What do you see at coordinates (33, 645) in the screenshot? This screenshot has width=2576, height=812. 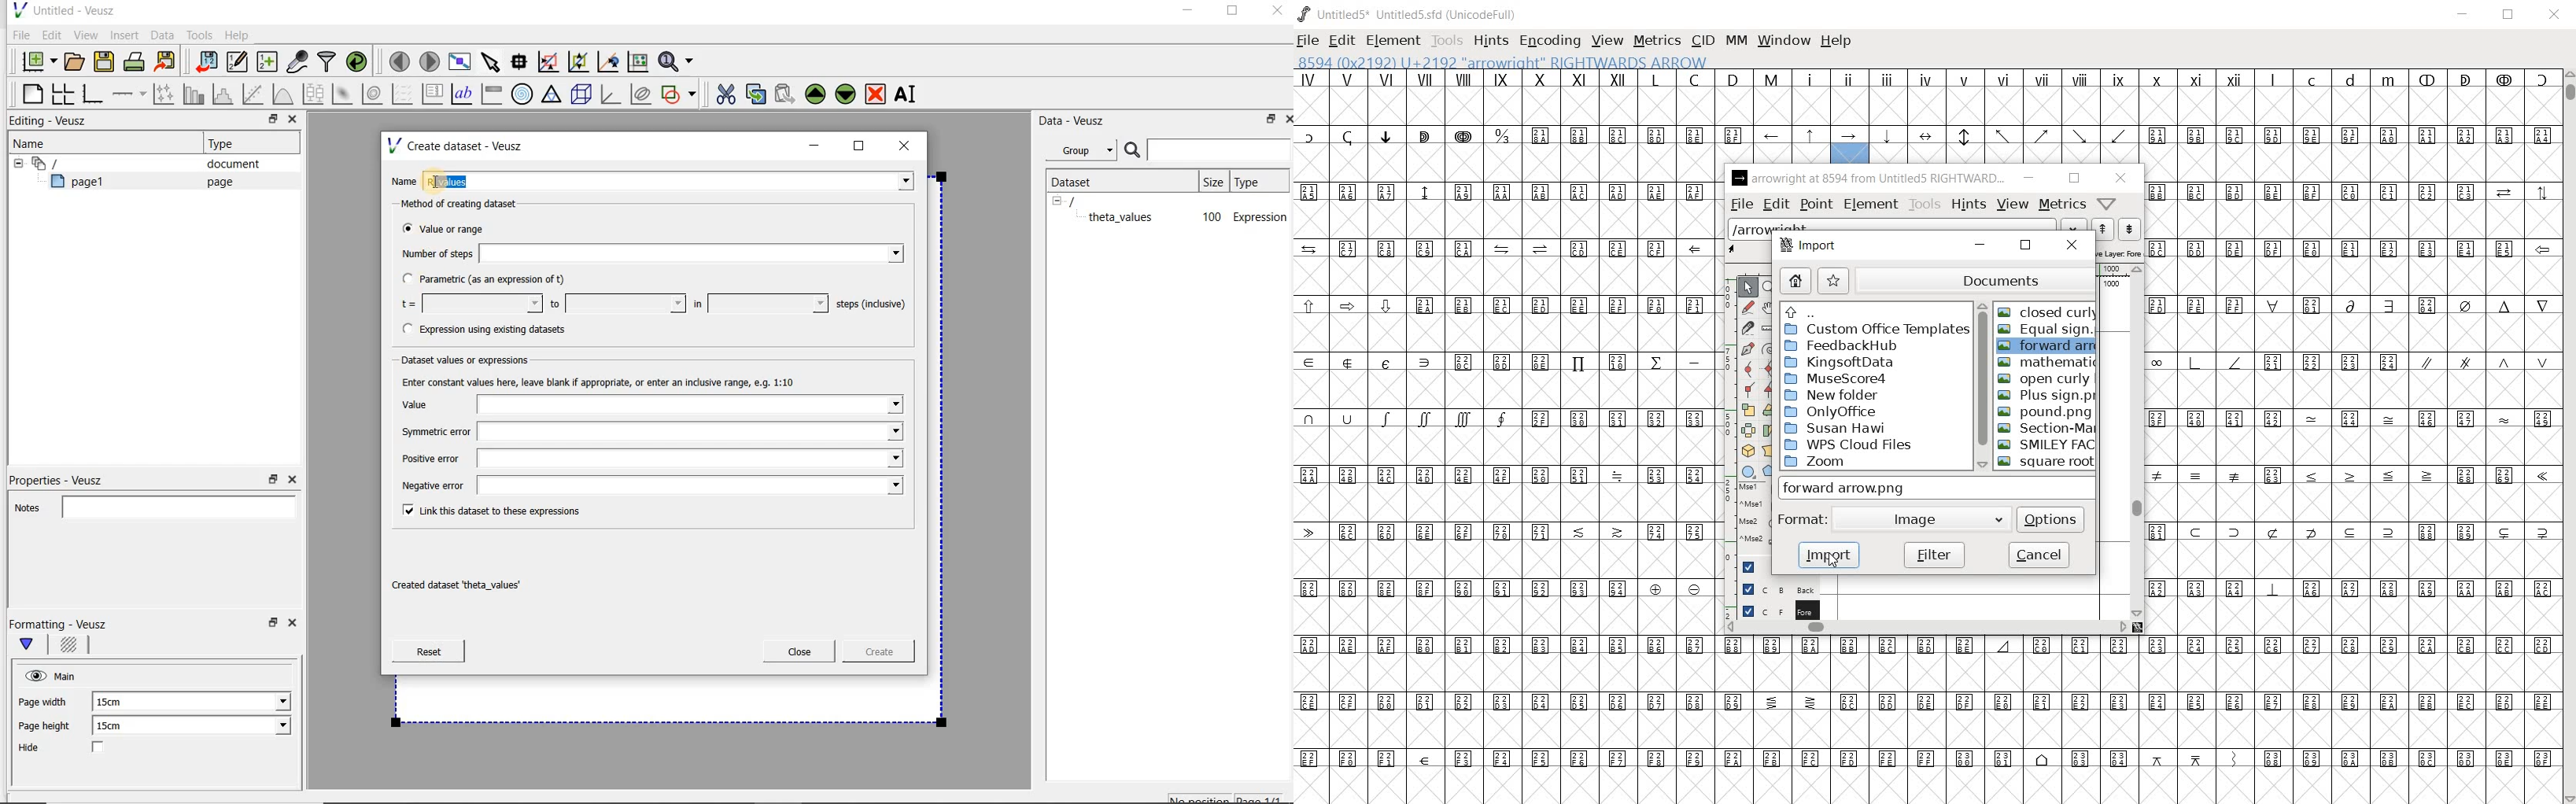 I see `Main formatting` at bounding box center [33, 645].